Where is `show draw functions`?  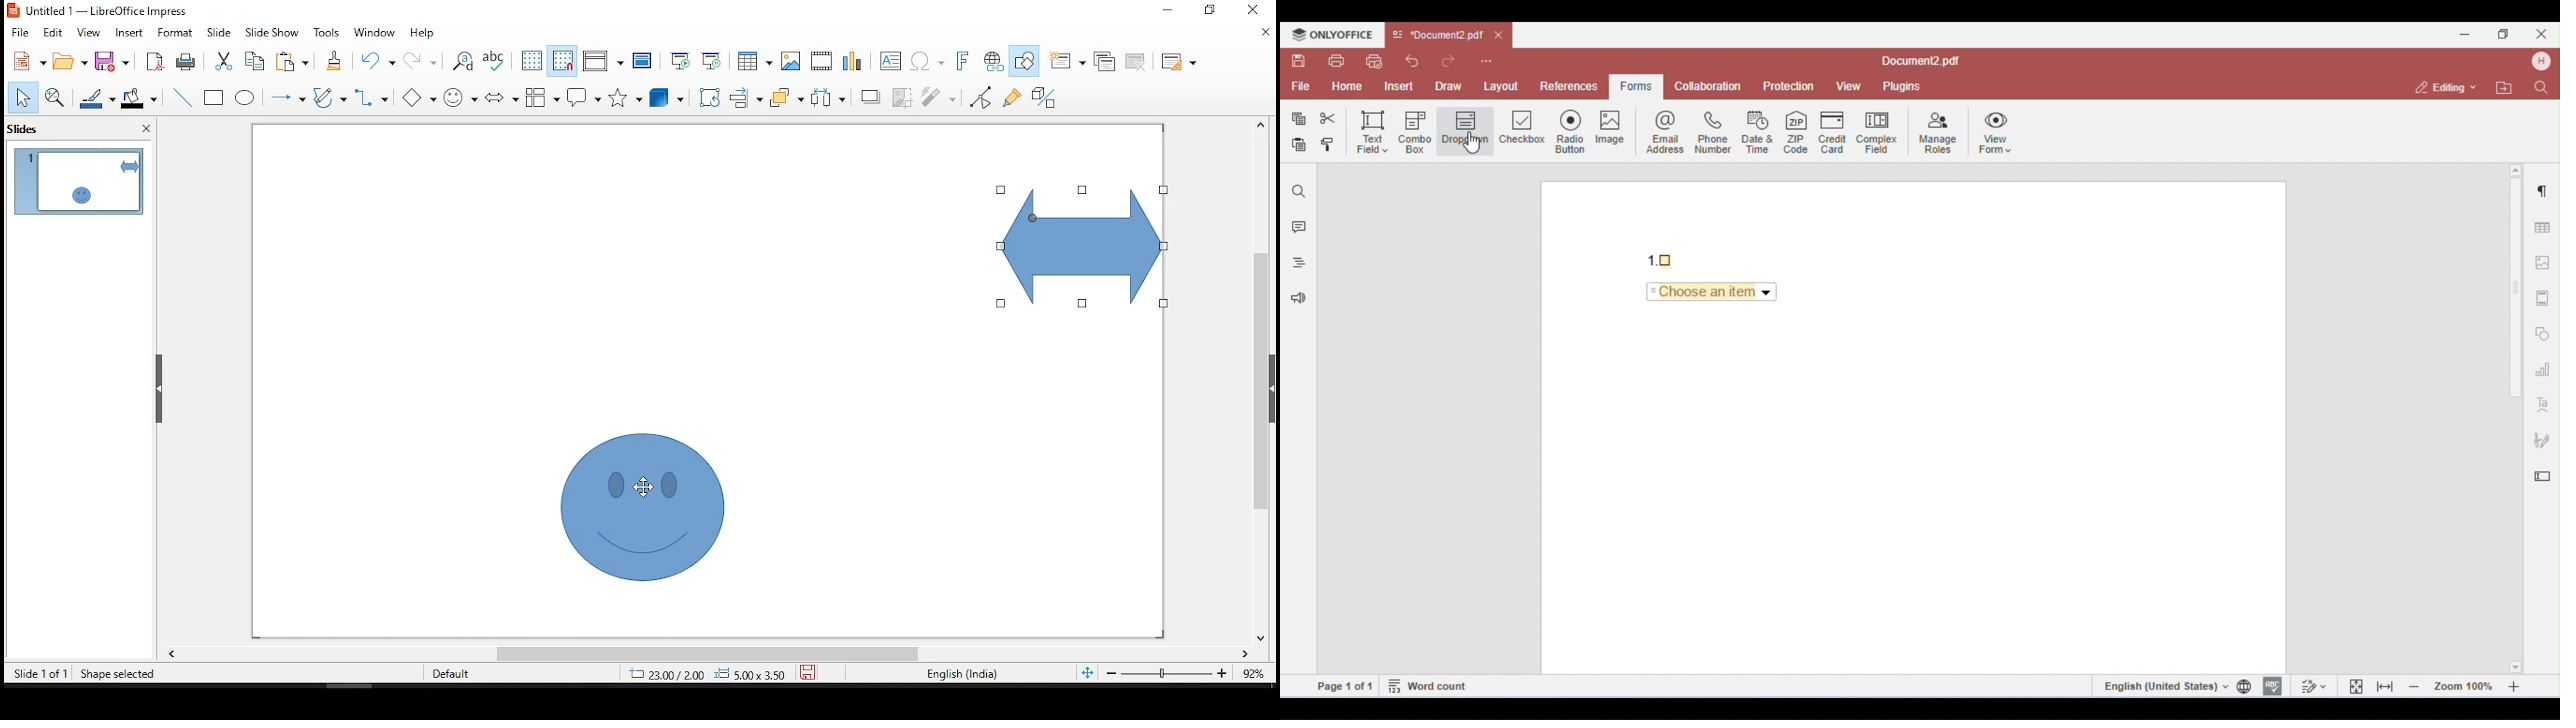 show draw functions is located at coordinates (1025, 59).